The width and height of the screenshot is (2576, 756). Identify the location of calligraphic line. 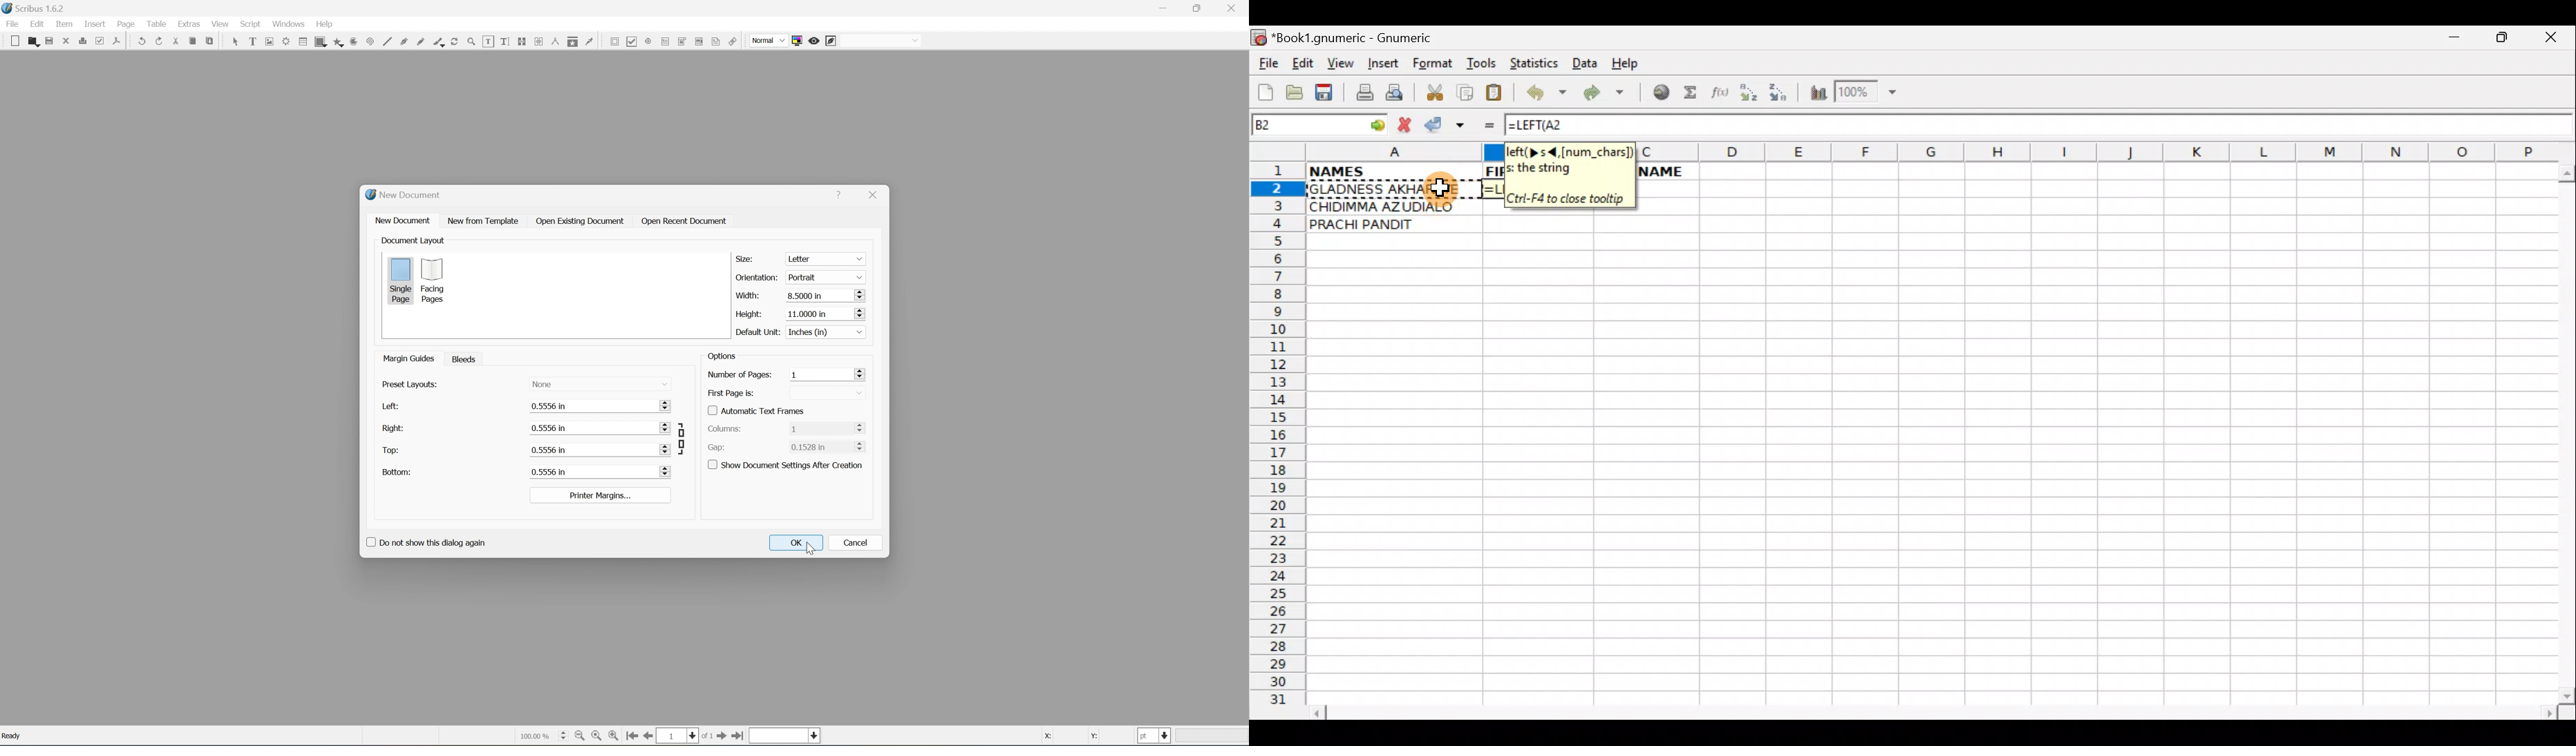
(439, 41).